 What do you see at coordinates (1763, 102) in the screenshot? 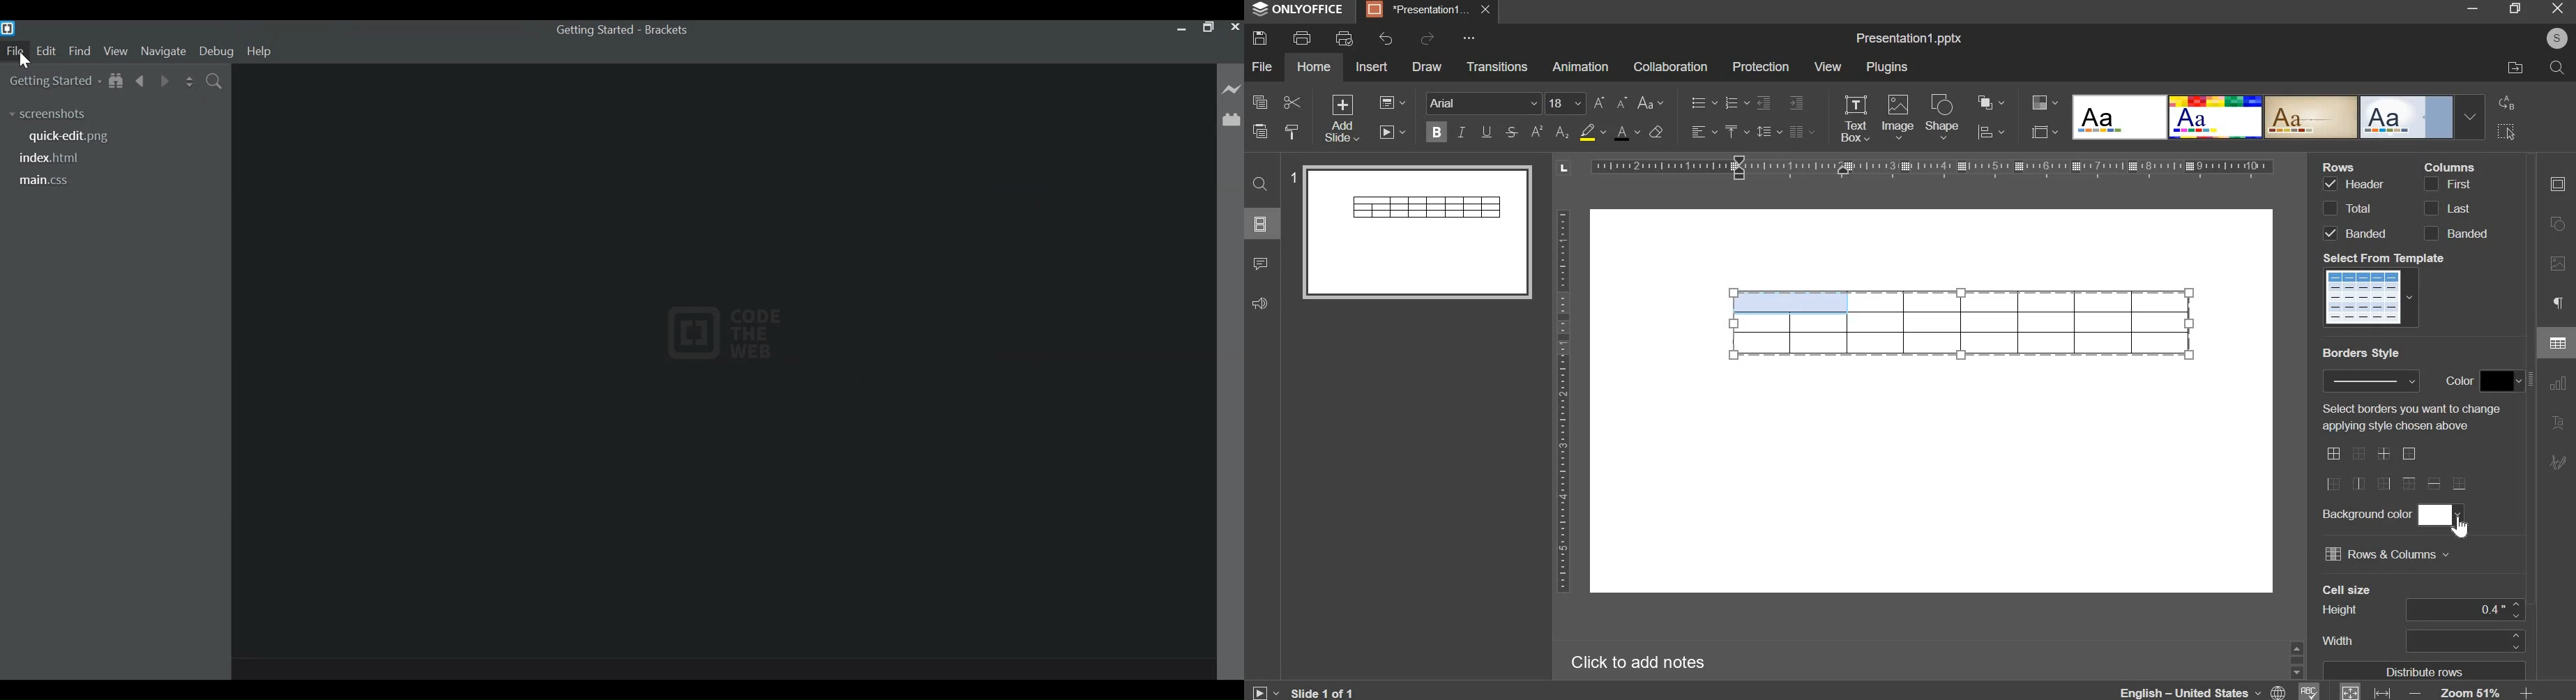
I see `decrease indent` at bounding box center [1763, 102].